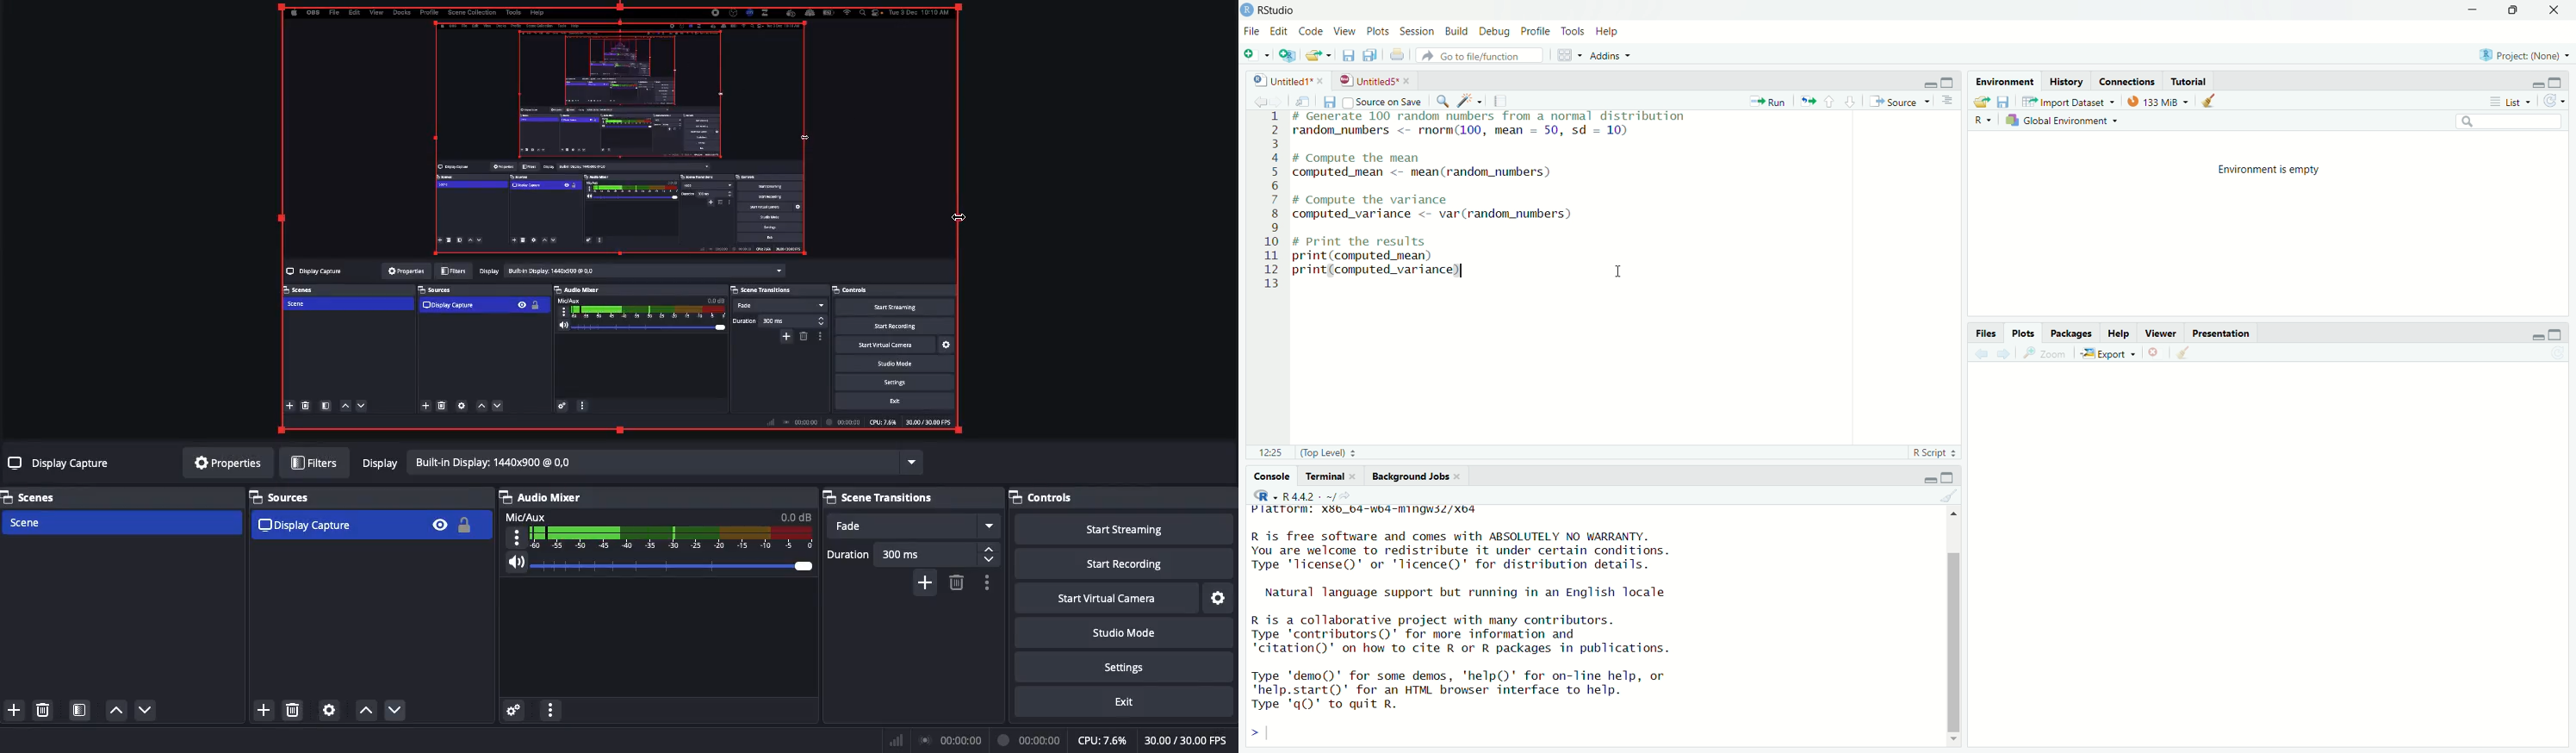 The width and height of the screenshot is (2576, 756). I want to click on compile report, so click(1501, 100).